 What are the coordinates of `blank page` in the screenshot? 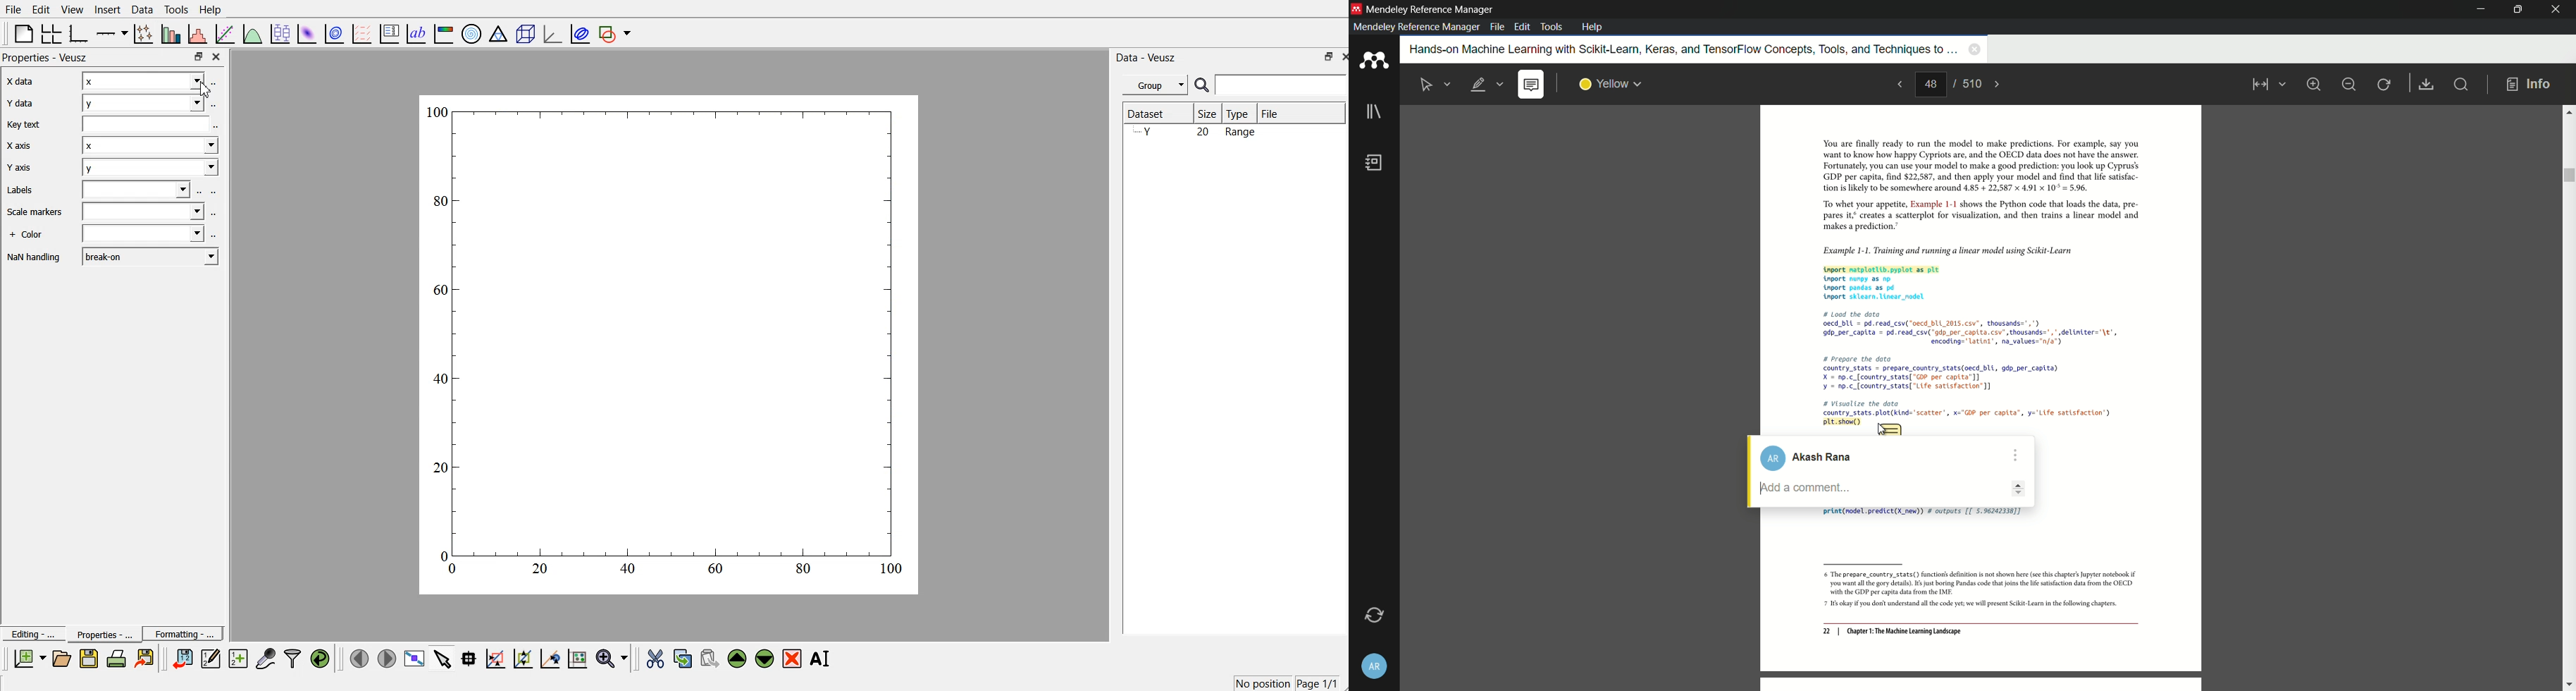 It's located at (23, 33).